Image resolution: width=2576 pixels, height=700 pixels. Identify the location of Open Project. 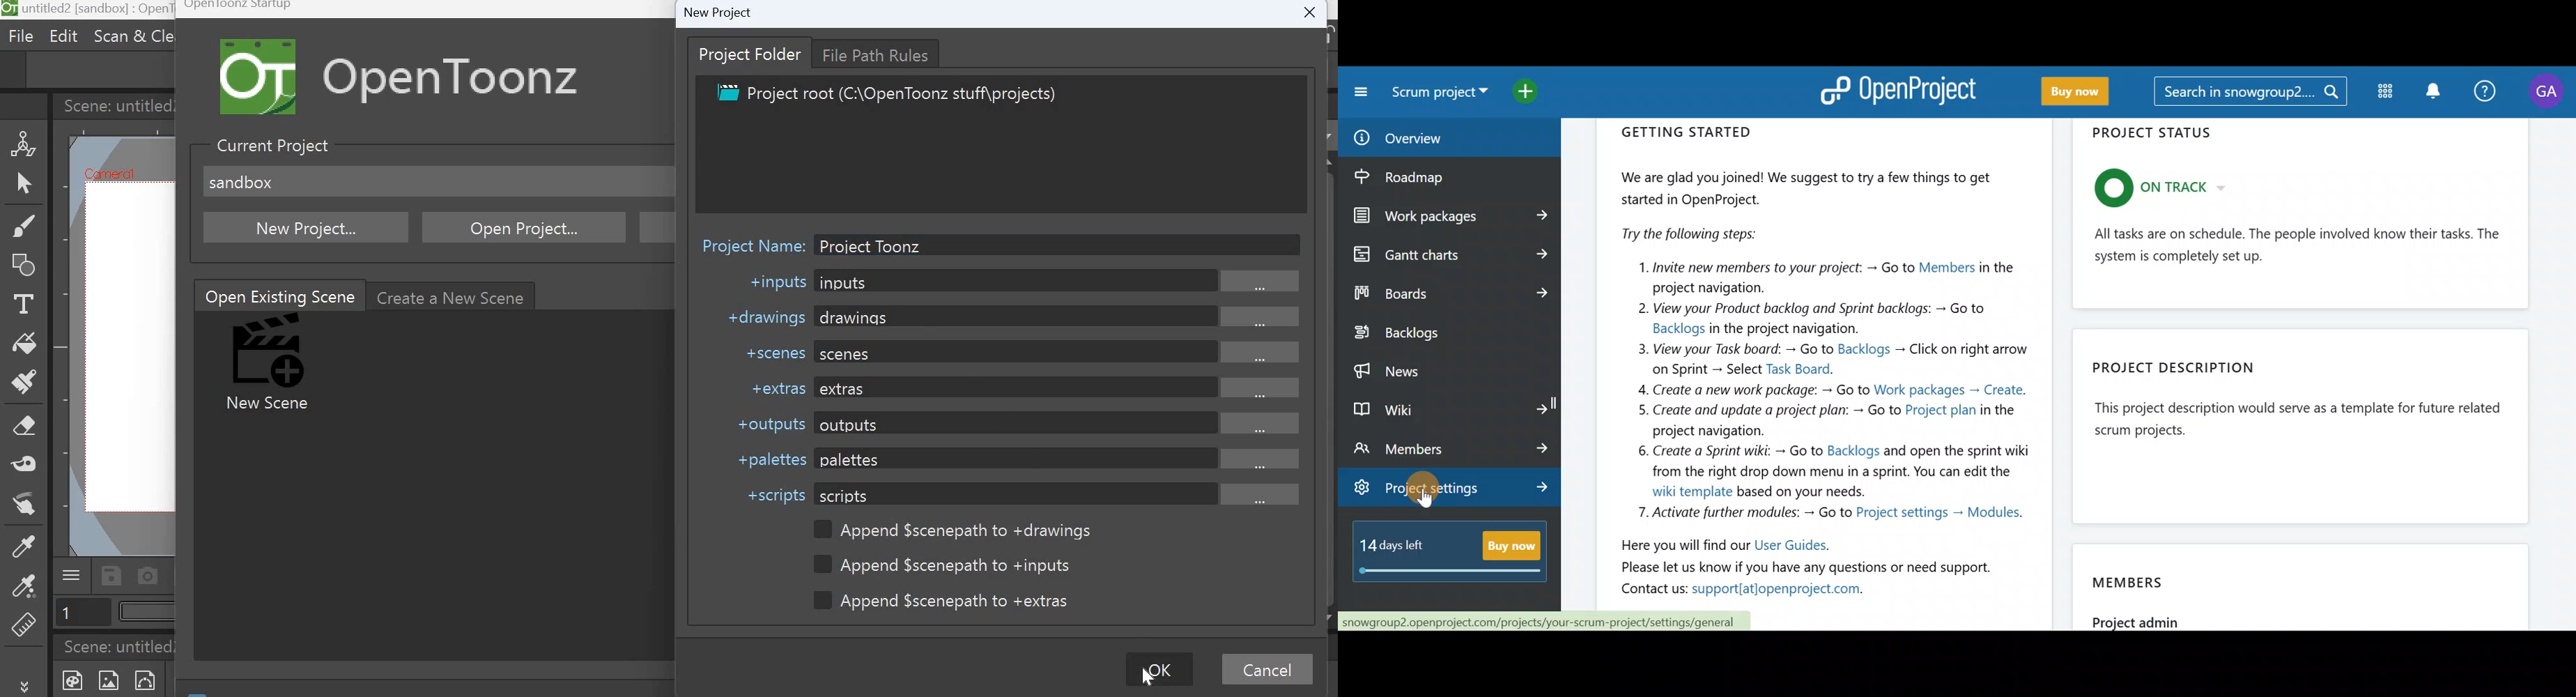
(526, 227).